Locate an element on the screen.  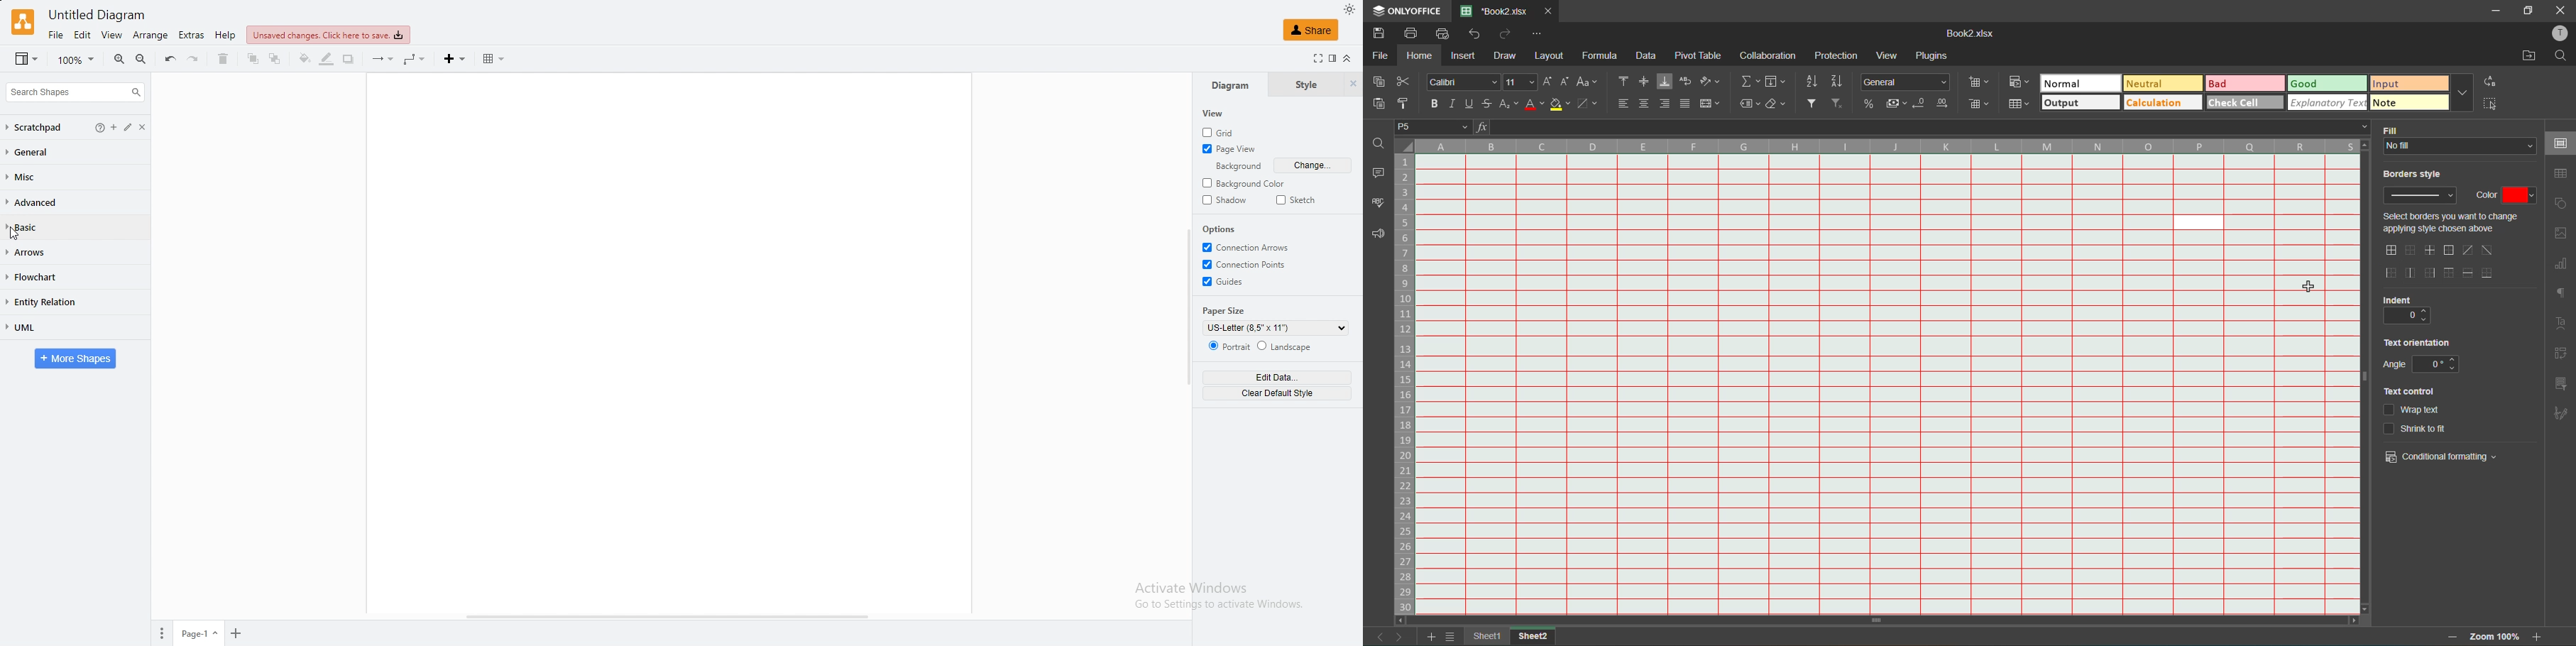
data is located at coordinates (1648, 58).